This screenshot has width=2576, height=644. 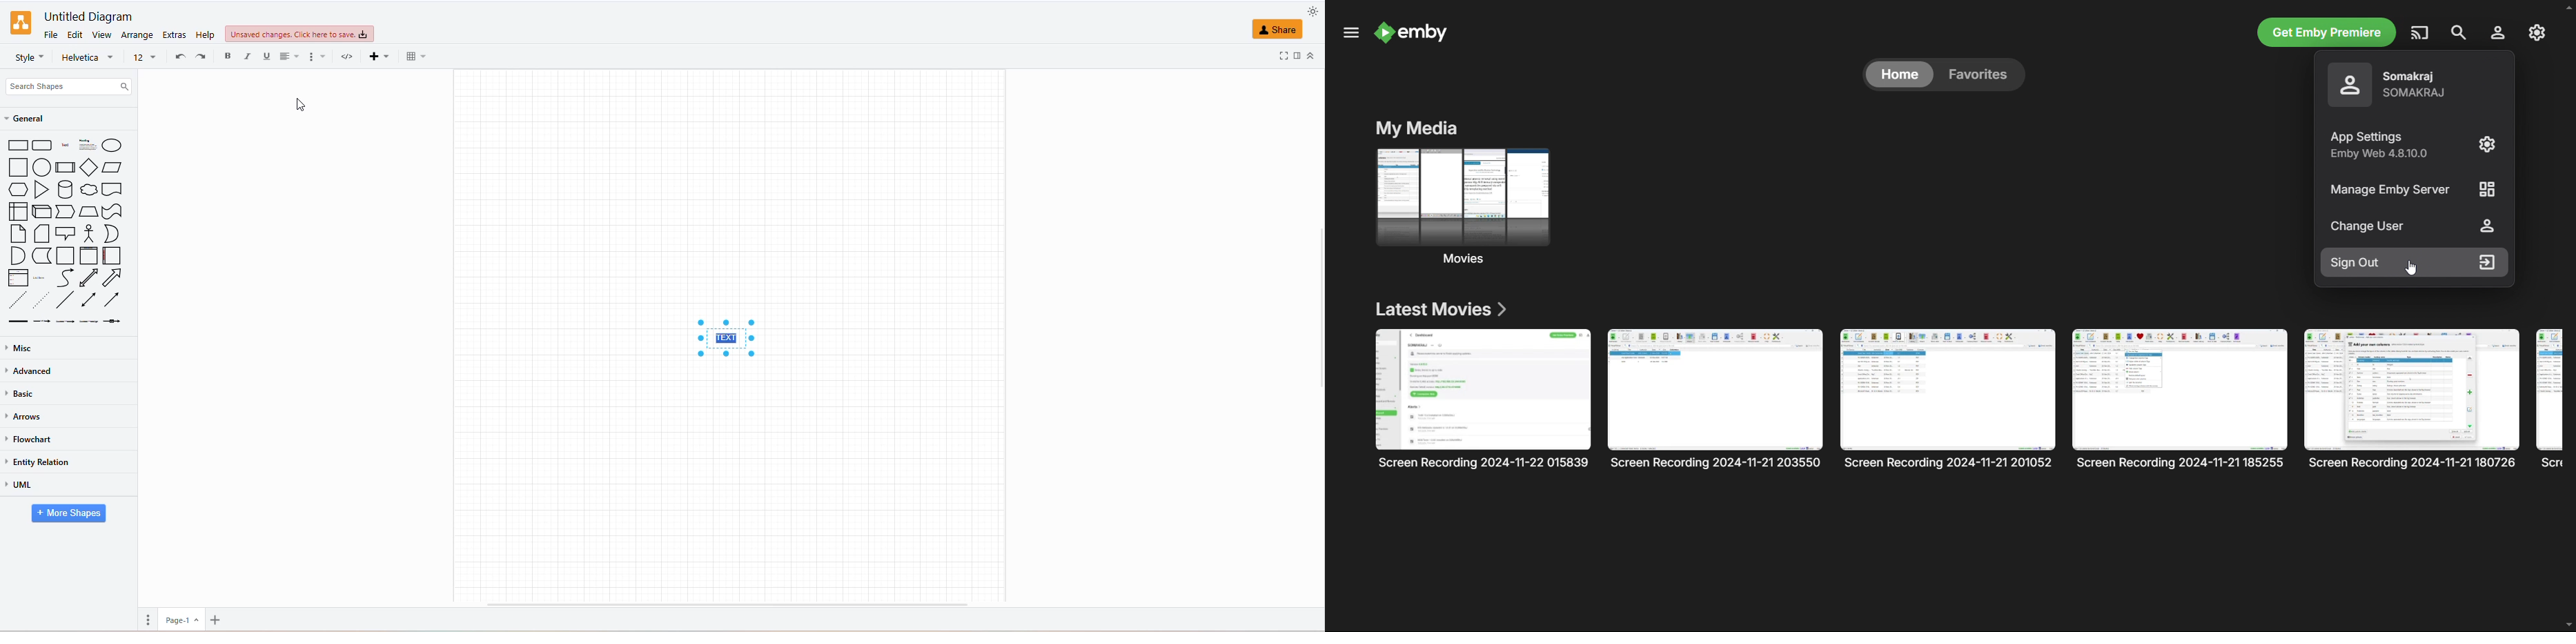 What do you see at coordinates (50, 34) in the screenshot?
I see `file` at bounding box center [50, 34].